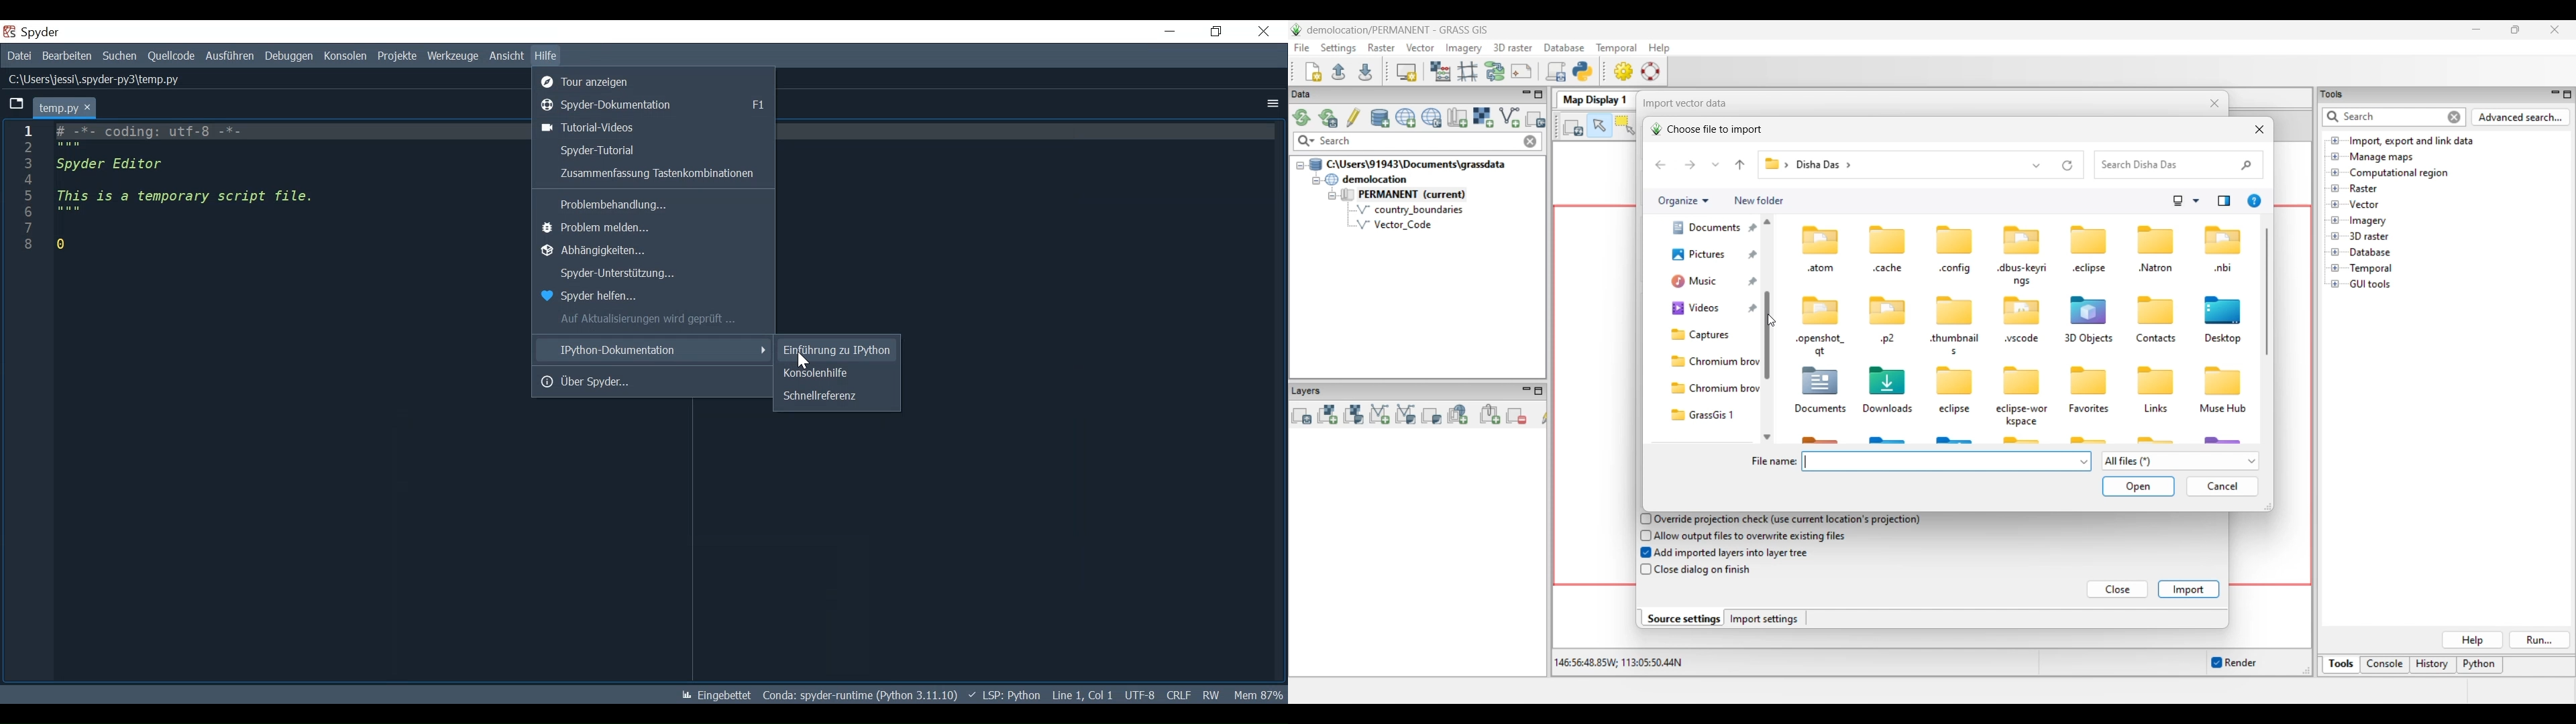 This screenshot has width=2576, height=728. I want to click on LSP: Python , so click(1006, 695).